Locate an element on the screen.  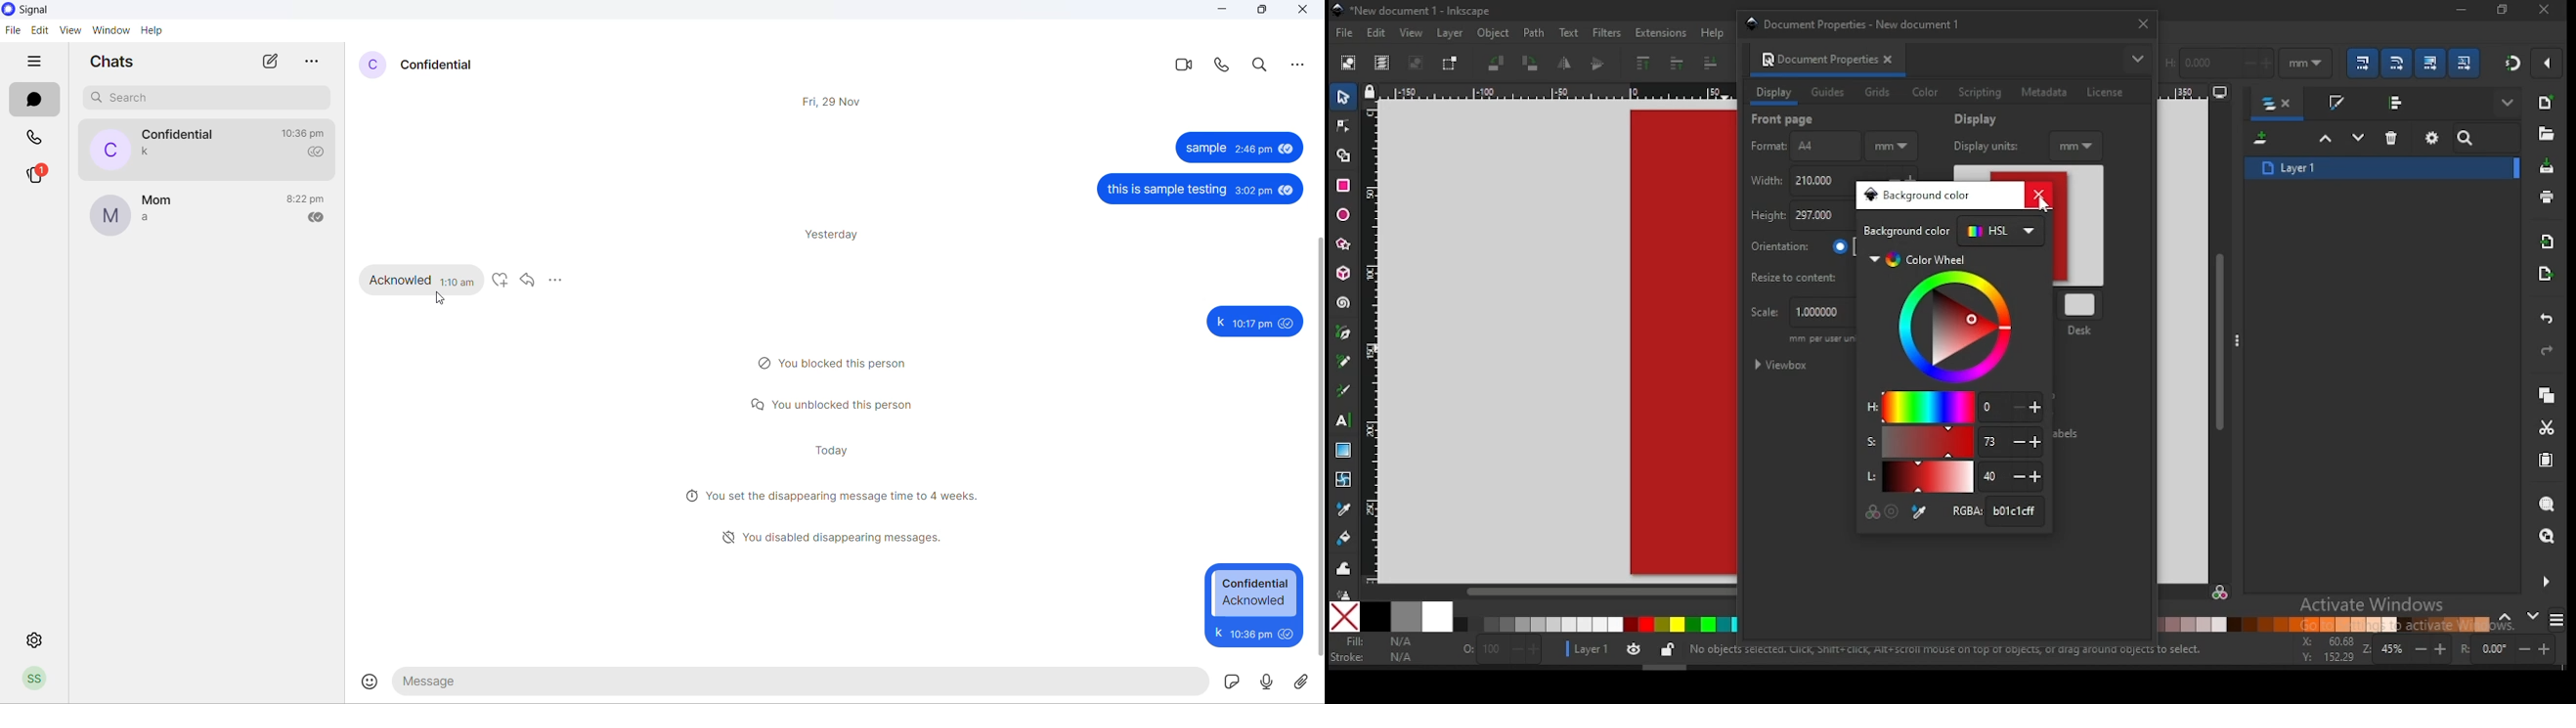
last message time is located at coordinates (306, 133).